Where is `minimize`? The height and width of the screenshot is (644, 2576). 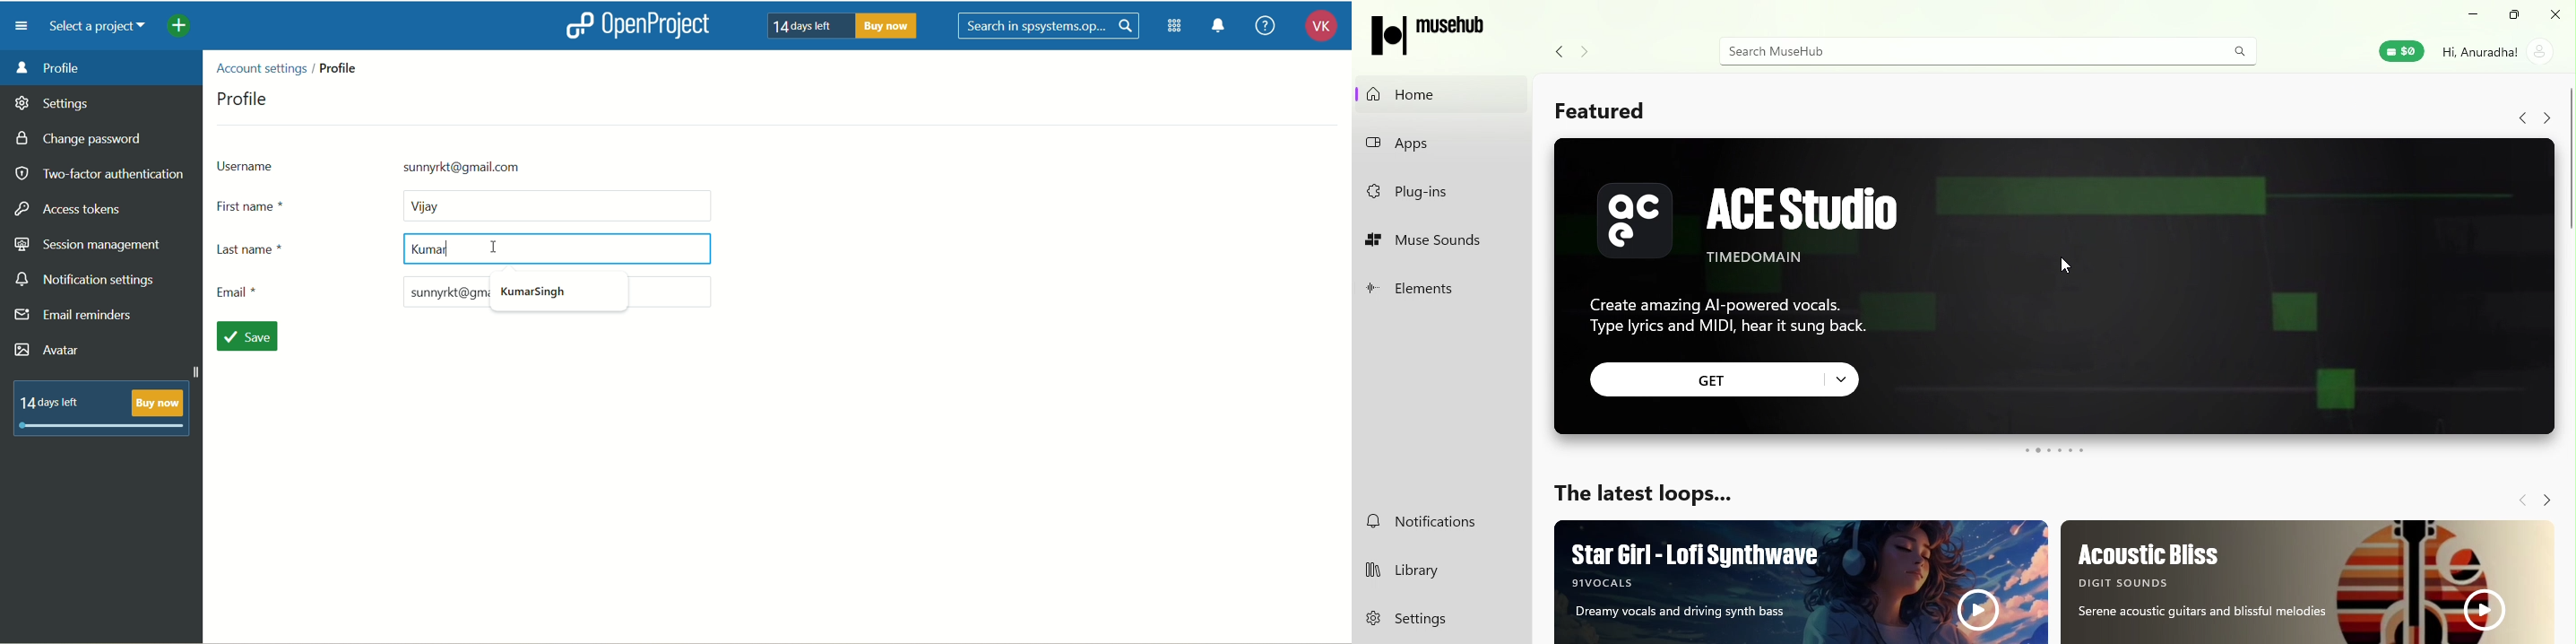
minimize is located at coordinates (2471, 17).